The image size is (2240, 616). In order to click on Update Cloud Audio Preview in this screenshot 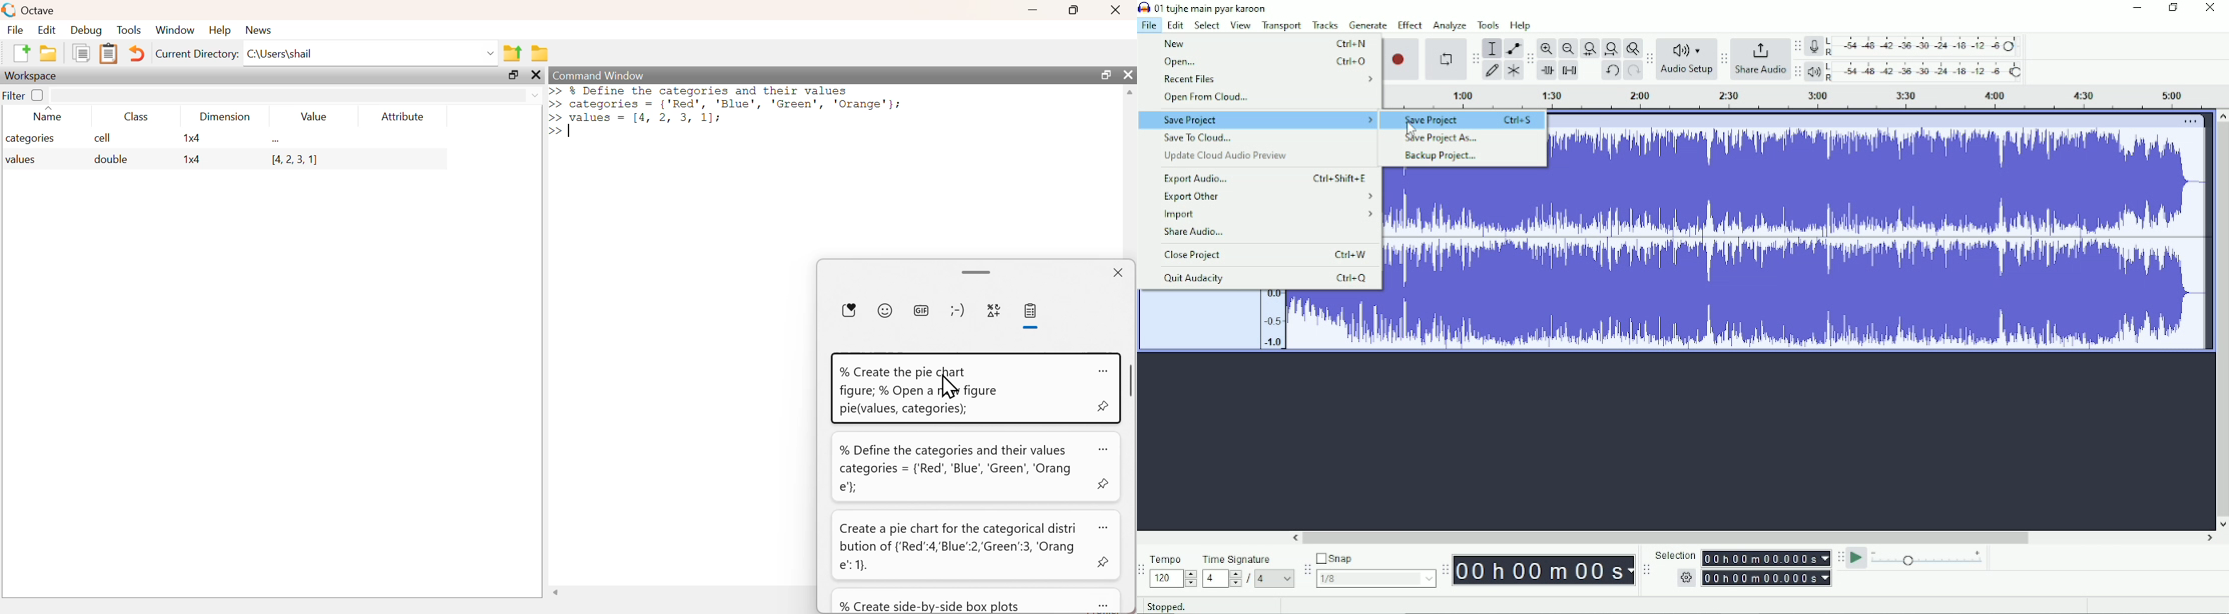, I will do `click(1232, 157)`.